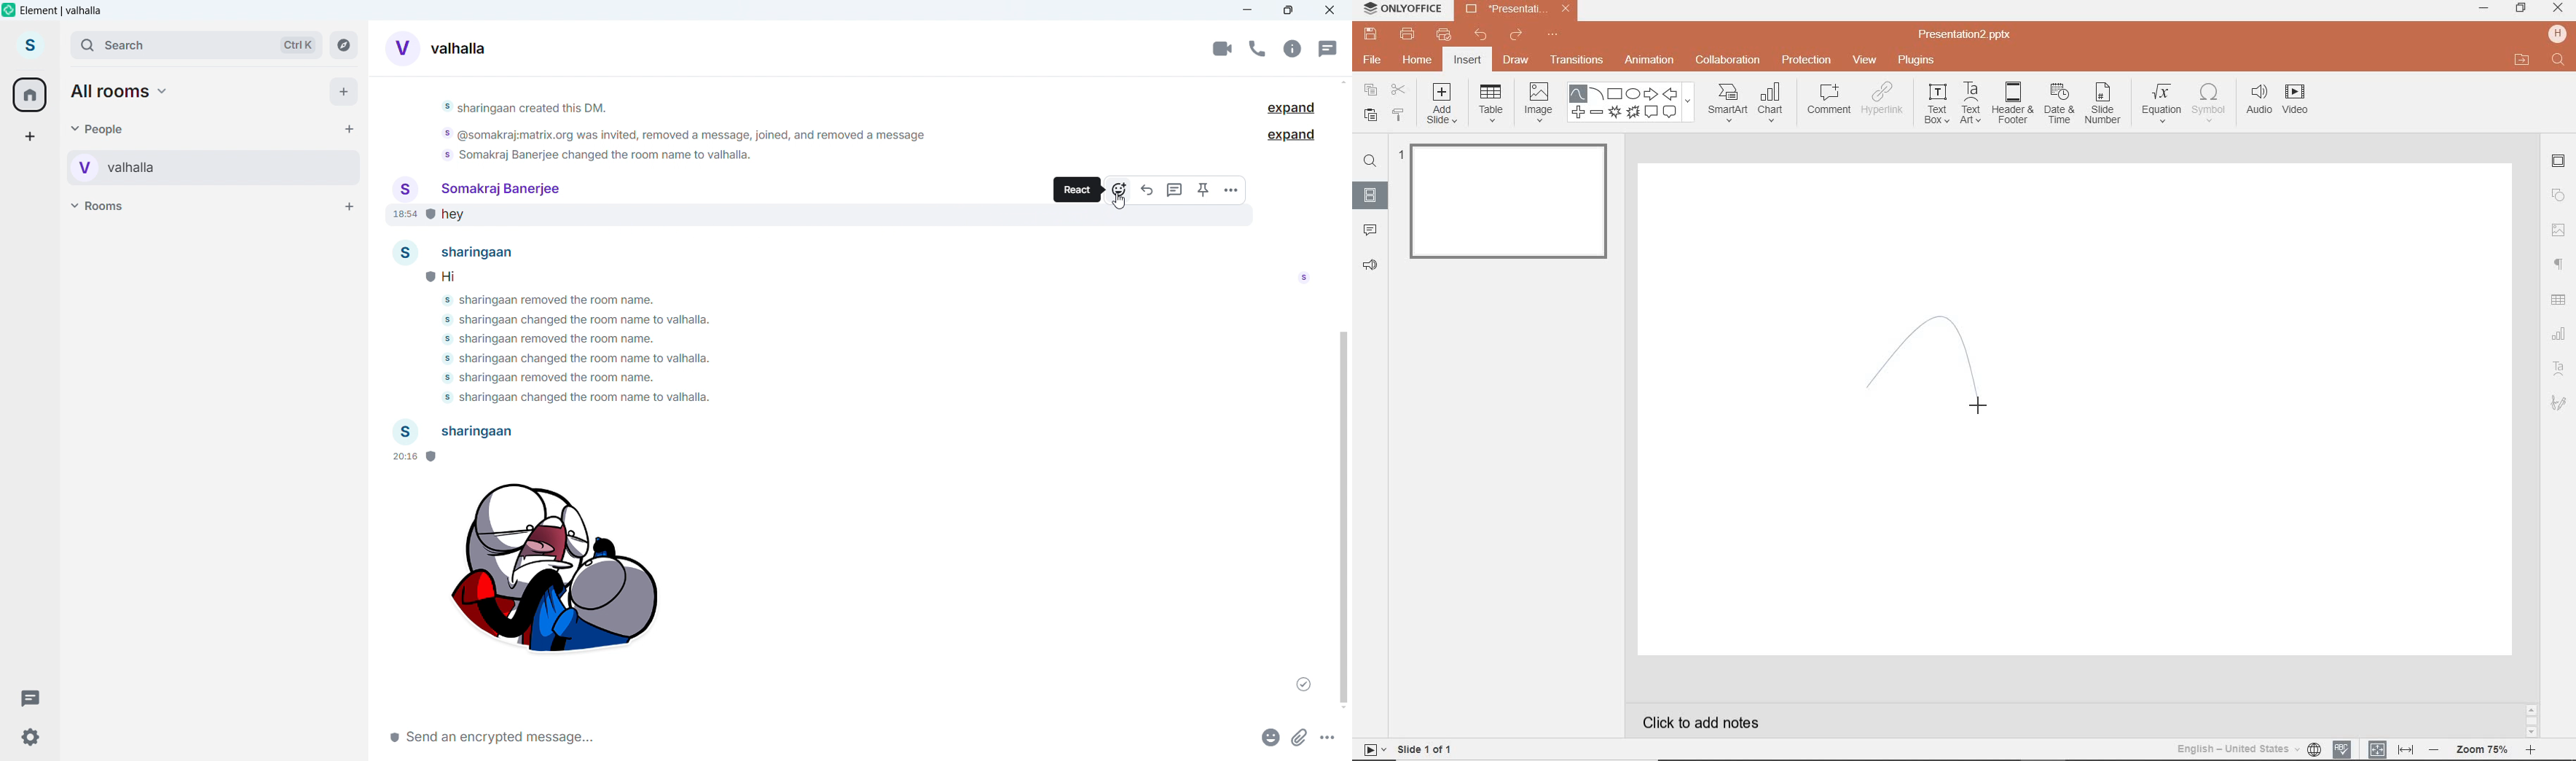 This screenshot has height=784, width=2576. What do you see at coordinates (1148, 189) in the screenshot?
I see `reply ` at bounding box center [1148, 189].